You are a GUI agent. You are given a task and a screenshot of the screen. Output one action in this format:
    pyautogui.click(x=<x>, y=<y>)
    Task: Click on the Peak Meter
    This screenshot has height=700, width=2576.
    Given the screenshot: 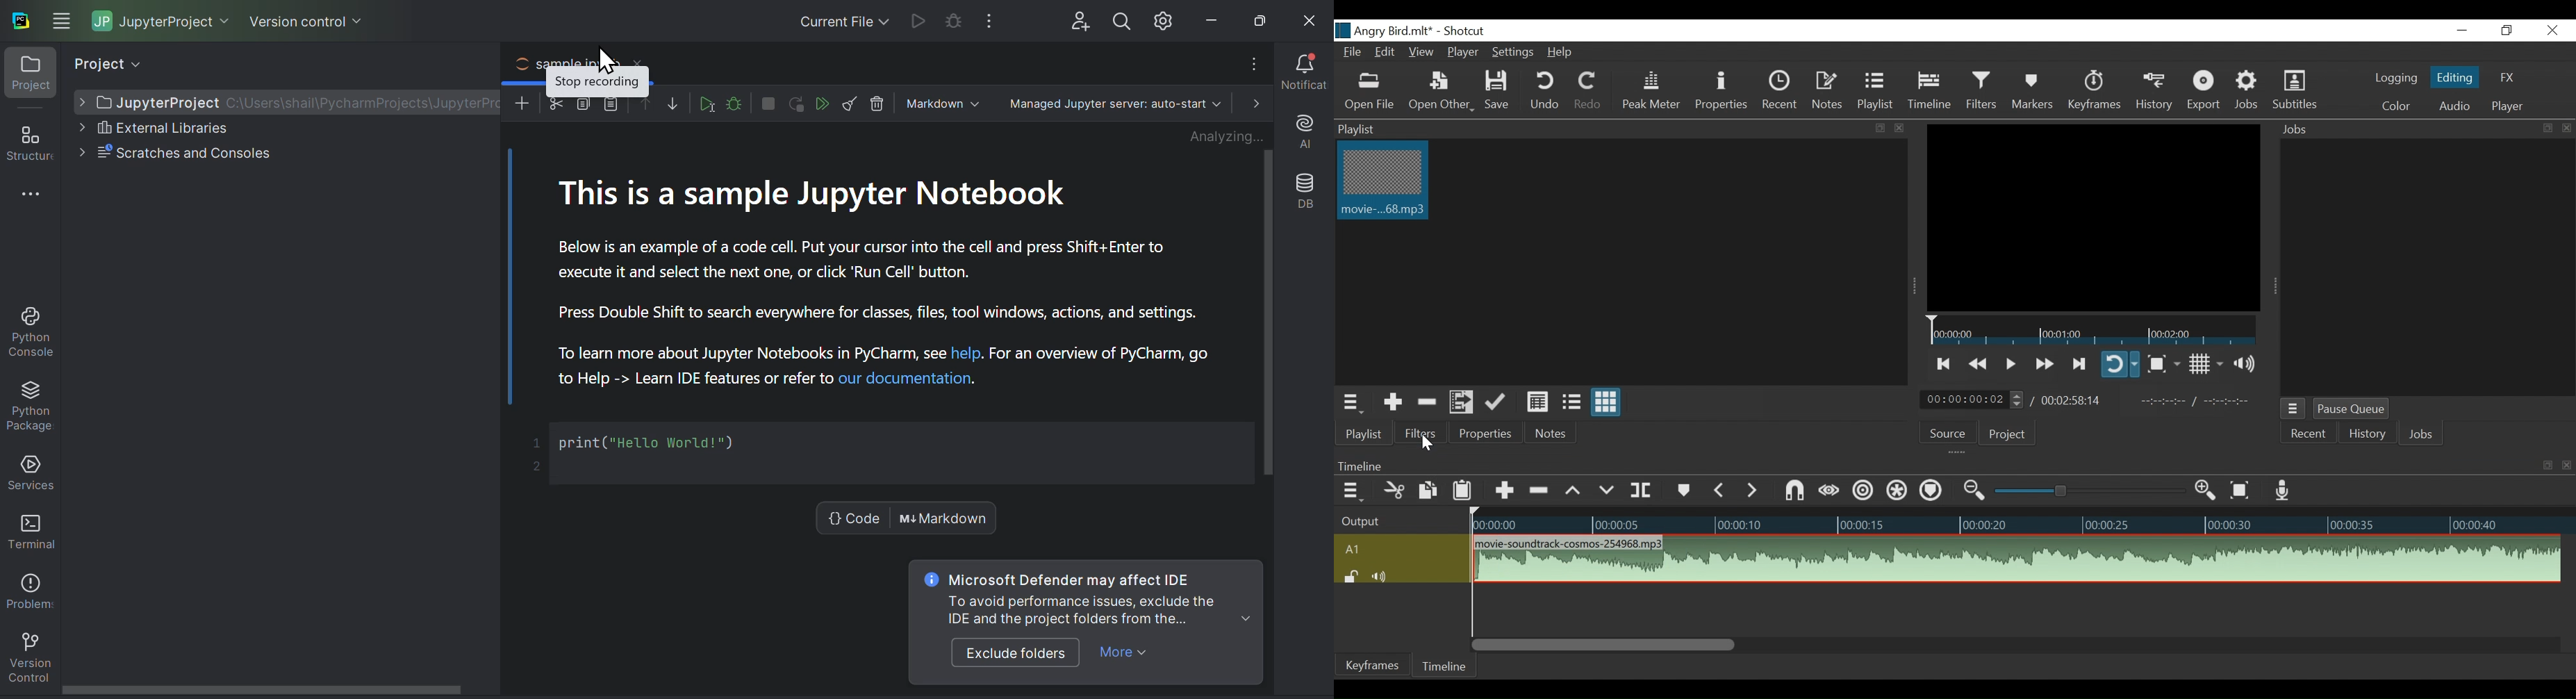 What is the action you would take?
    pyautogui.click(x=1652, y=91)
    